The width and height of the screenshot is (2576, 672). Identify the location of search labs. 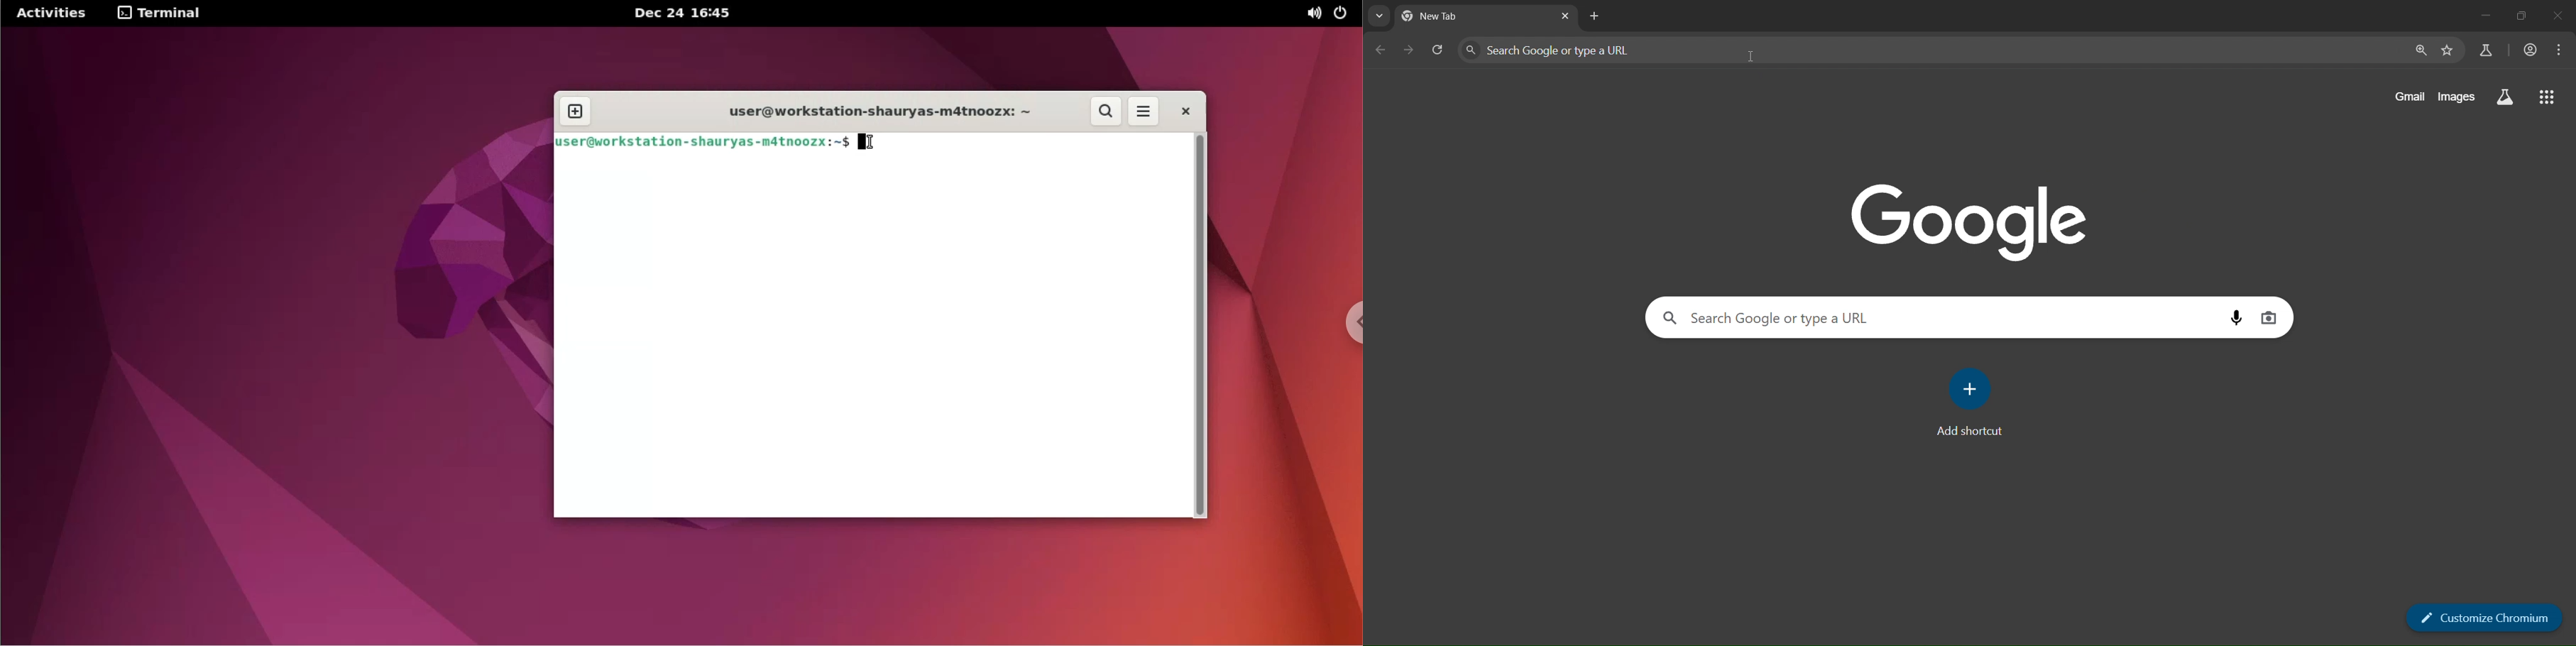
(2486, 52).